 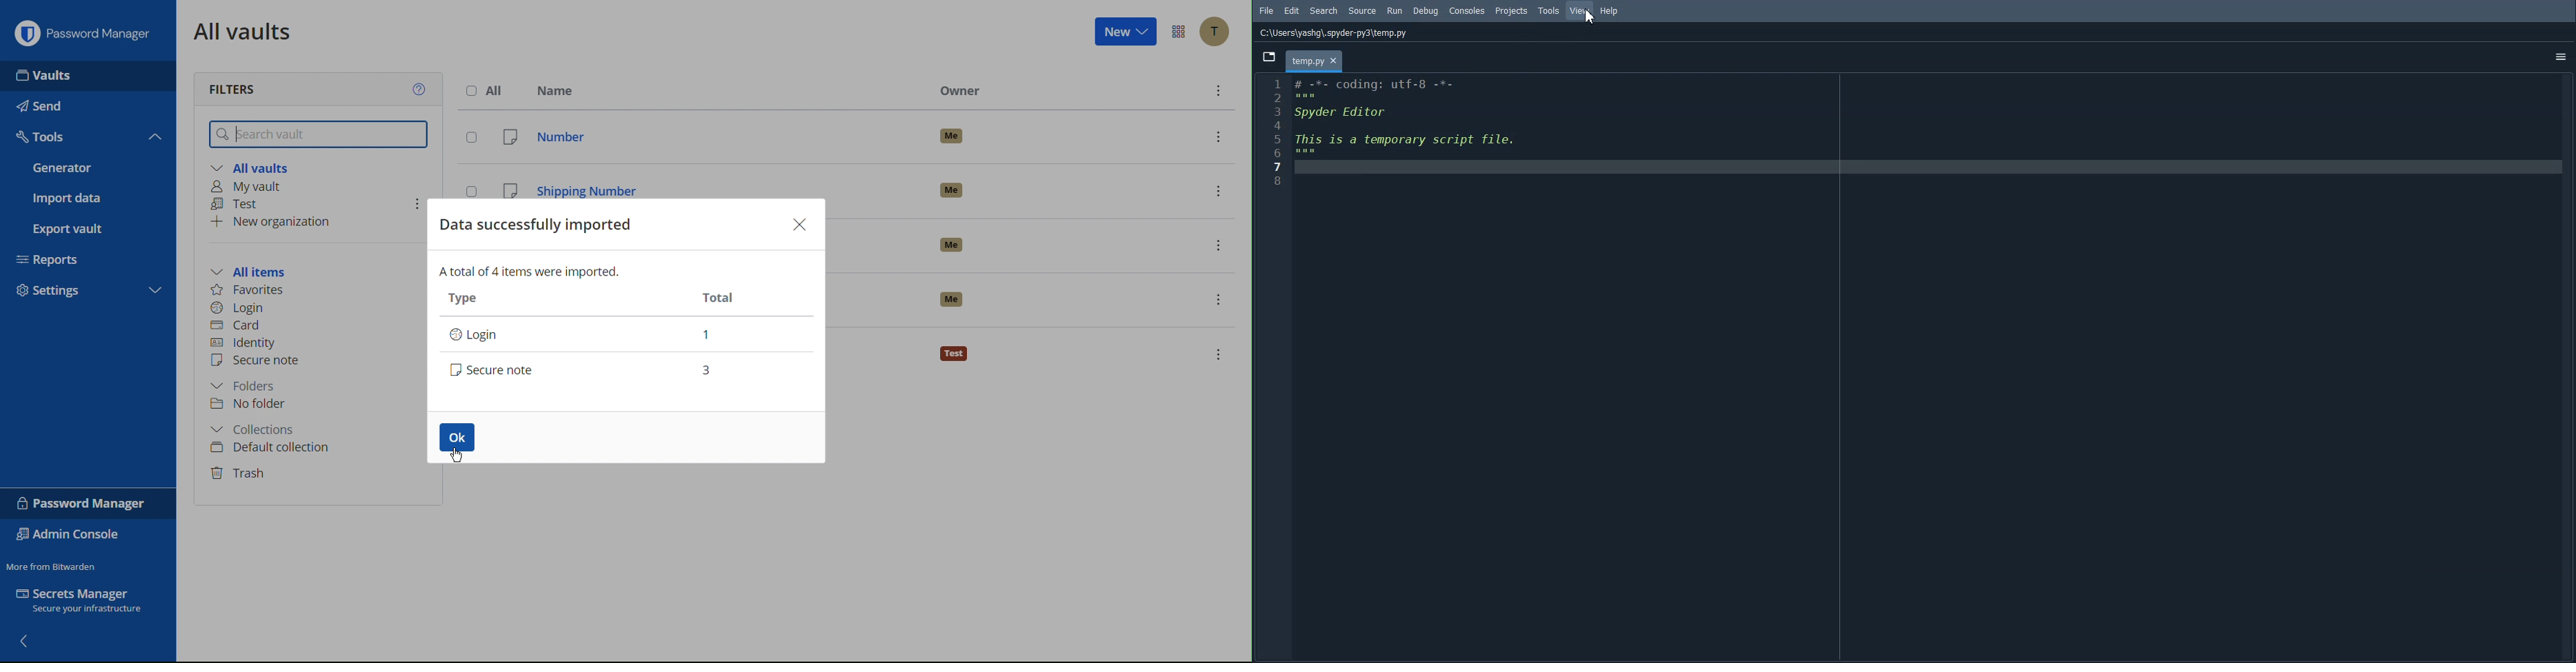 What do you see at coordinates (86, 168) in the screenshot?
I see `Generator` at bounding box center [86, 168].